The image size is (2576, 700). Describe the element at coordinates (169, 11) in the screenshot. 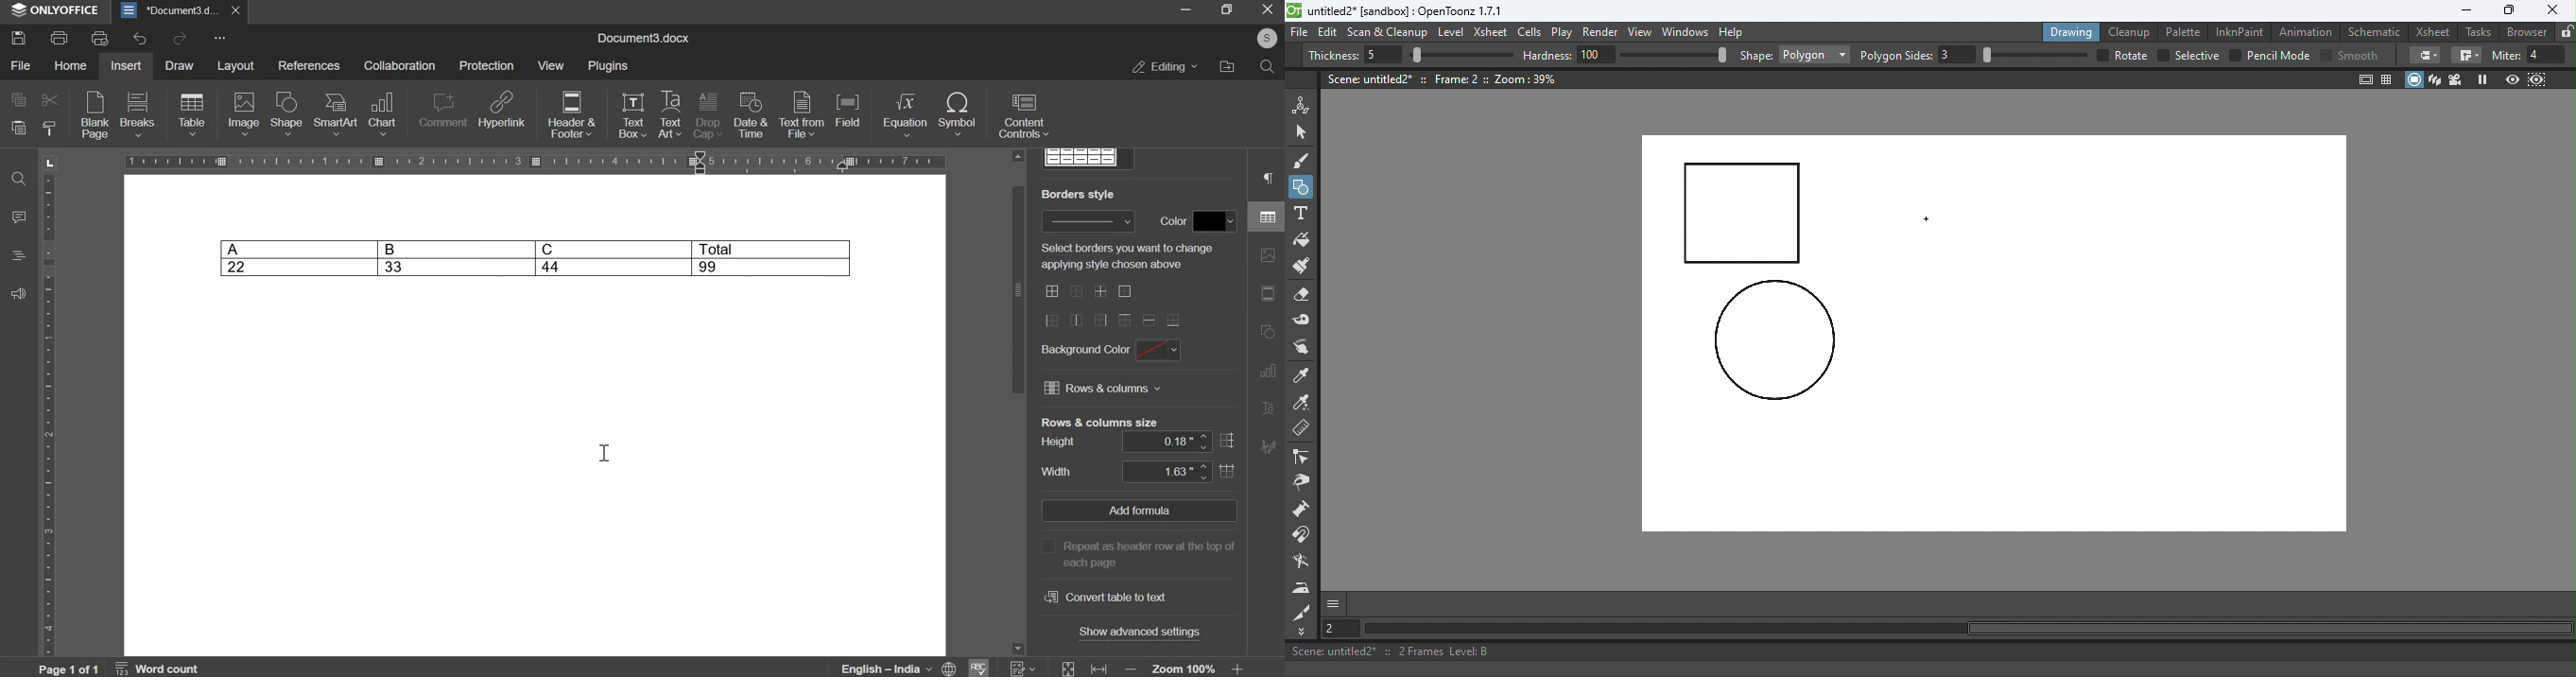

I see `*Document3.docx` at that location.